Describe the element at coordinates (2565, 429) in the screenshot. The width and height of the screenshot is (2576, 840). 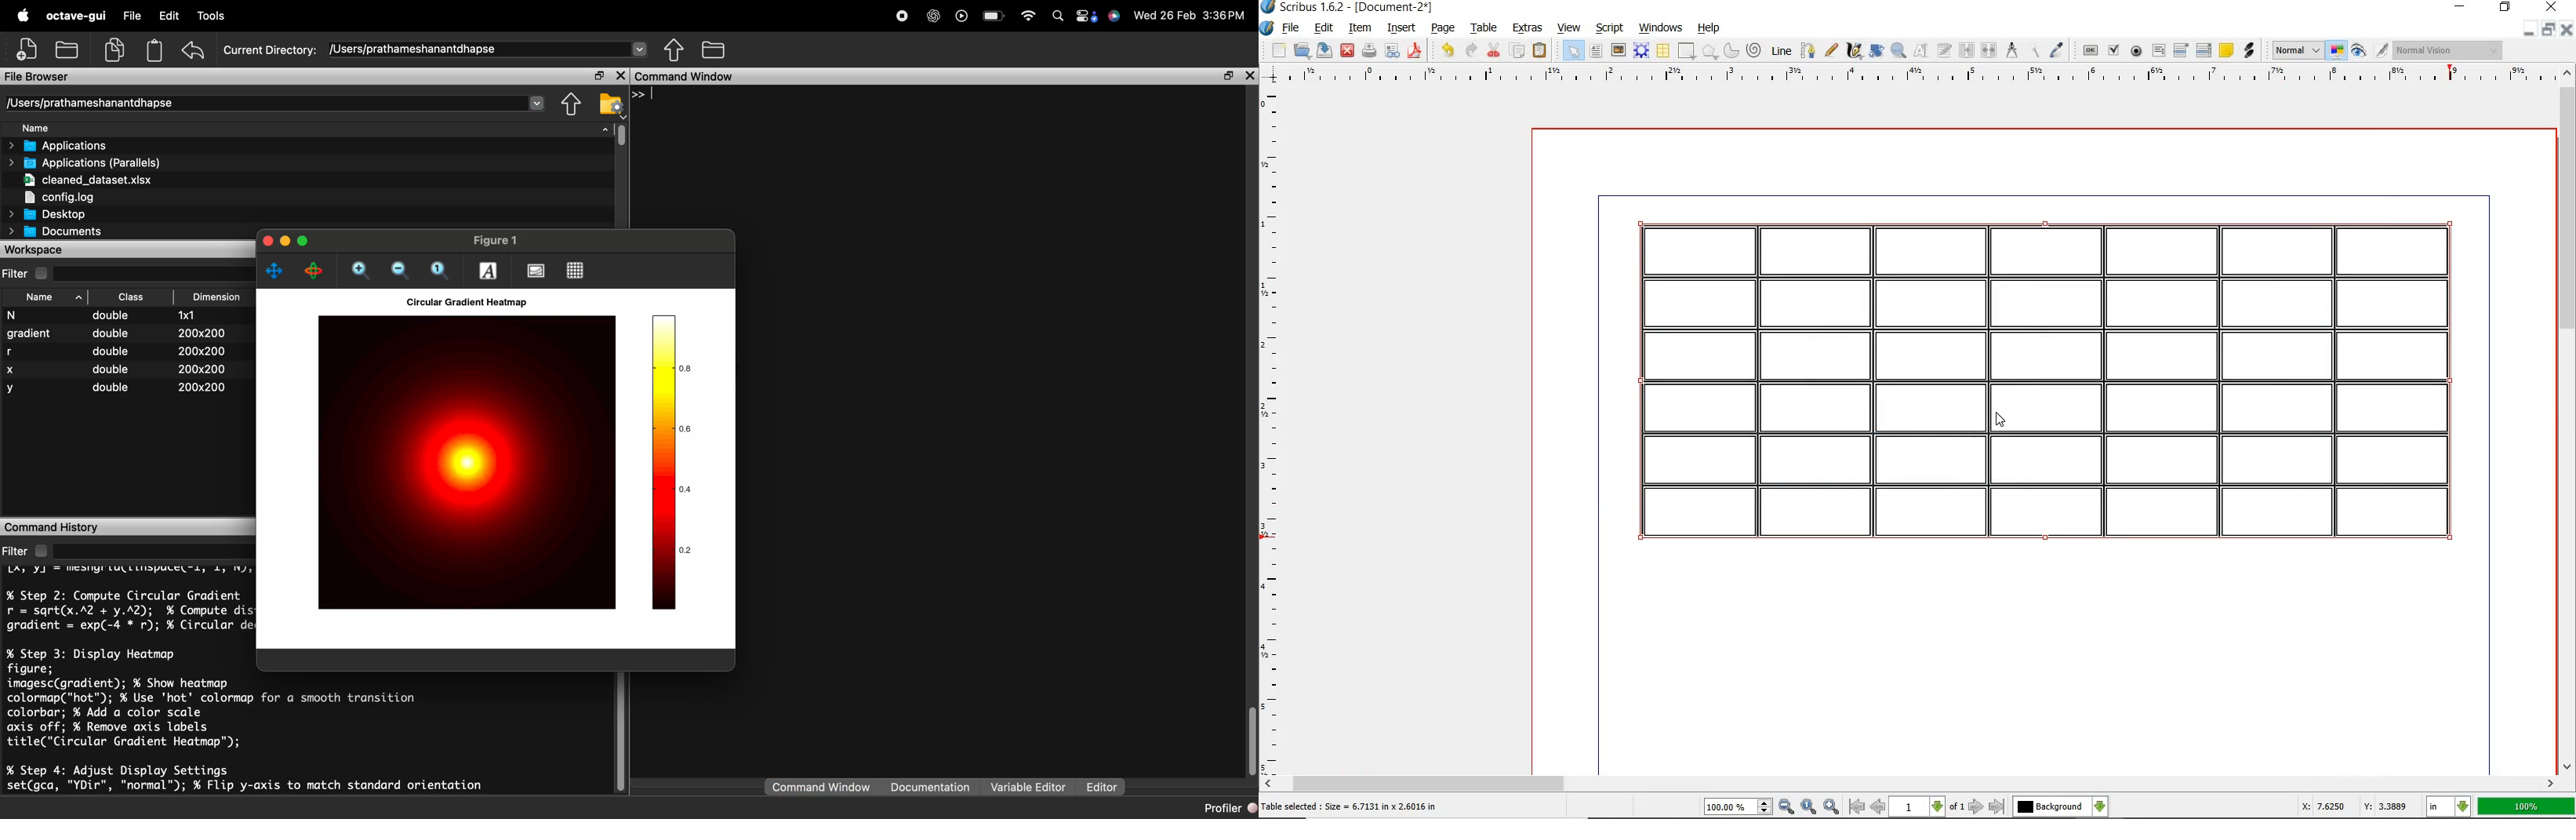
I see `scrollbar` at that location.